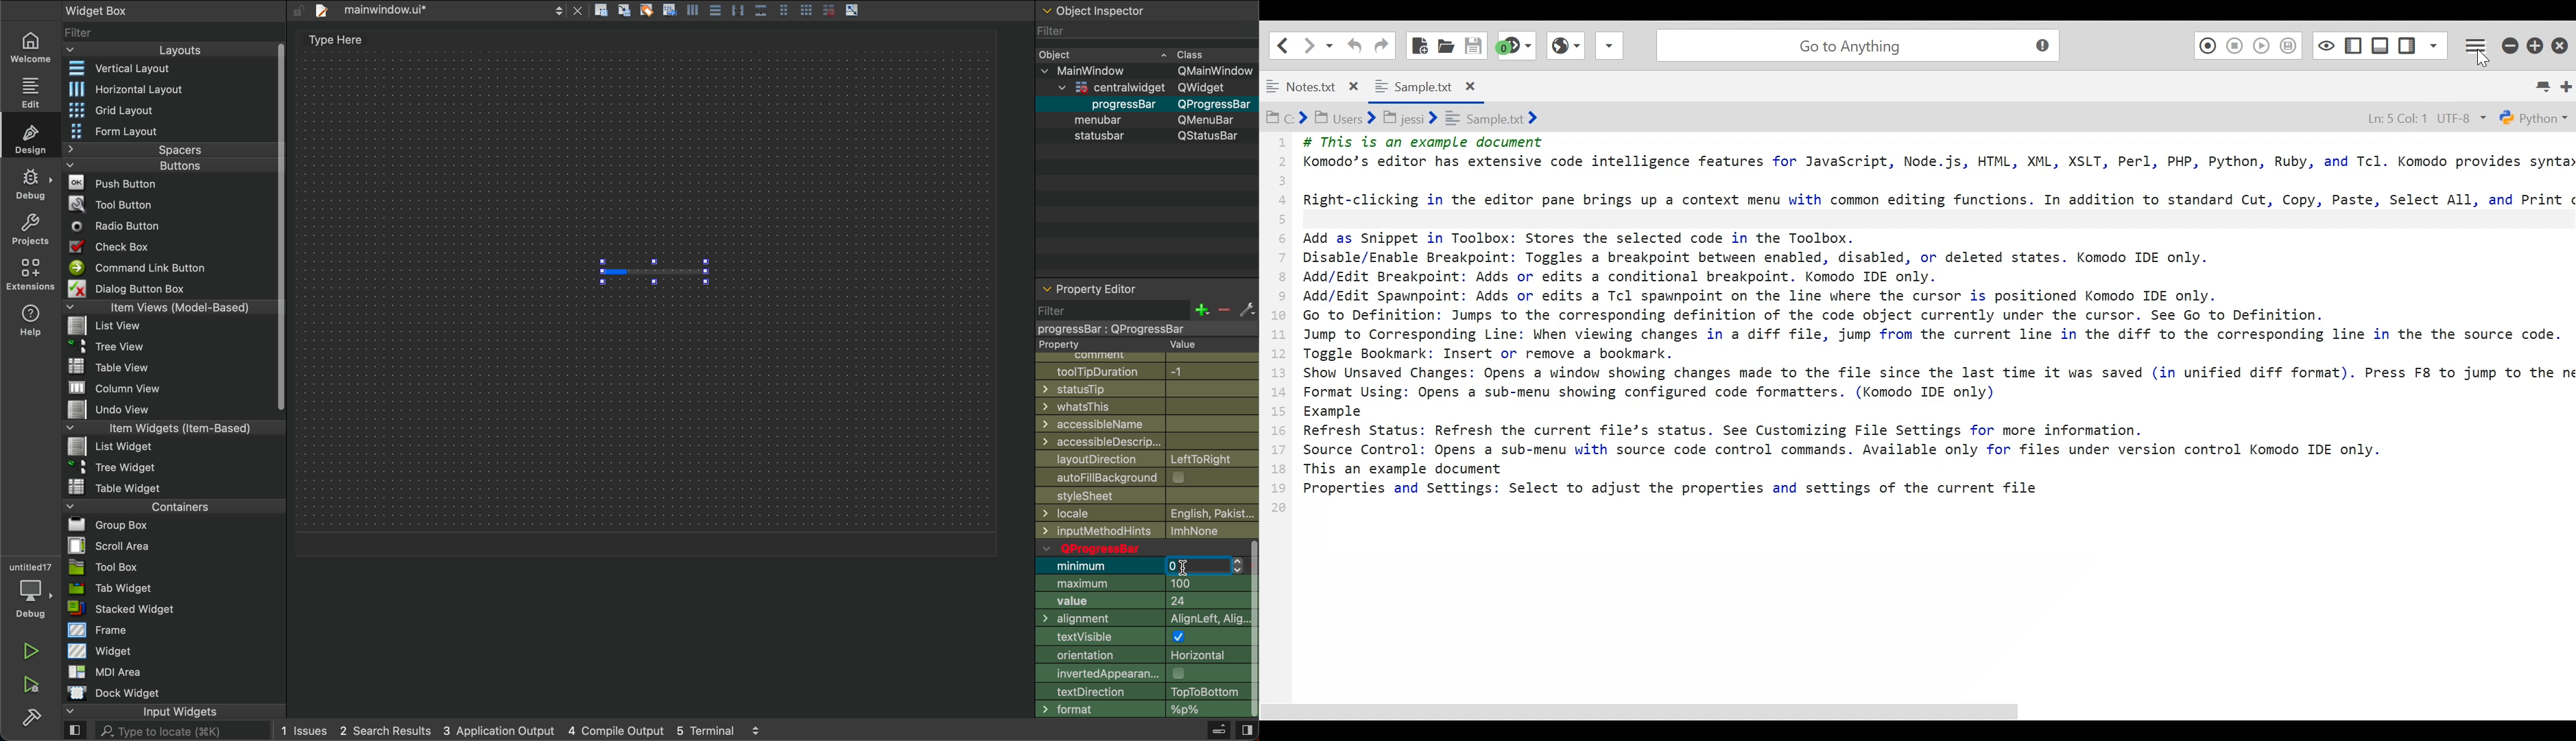  What do you see at coordinates (1139, 657) in the screenshot?
I see `Orientation ` at bounding box center [1139, 657].